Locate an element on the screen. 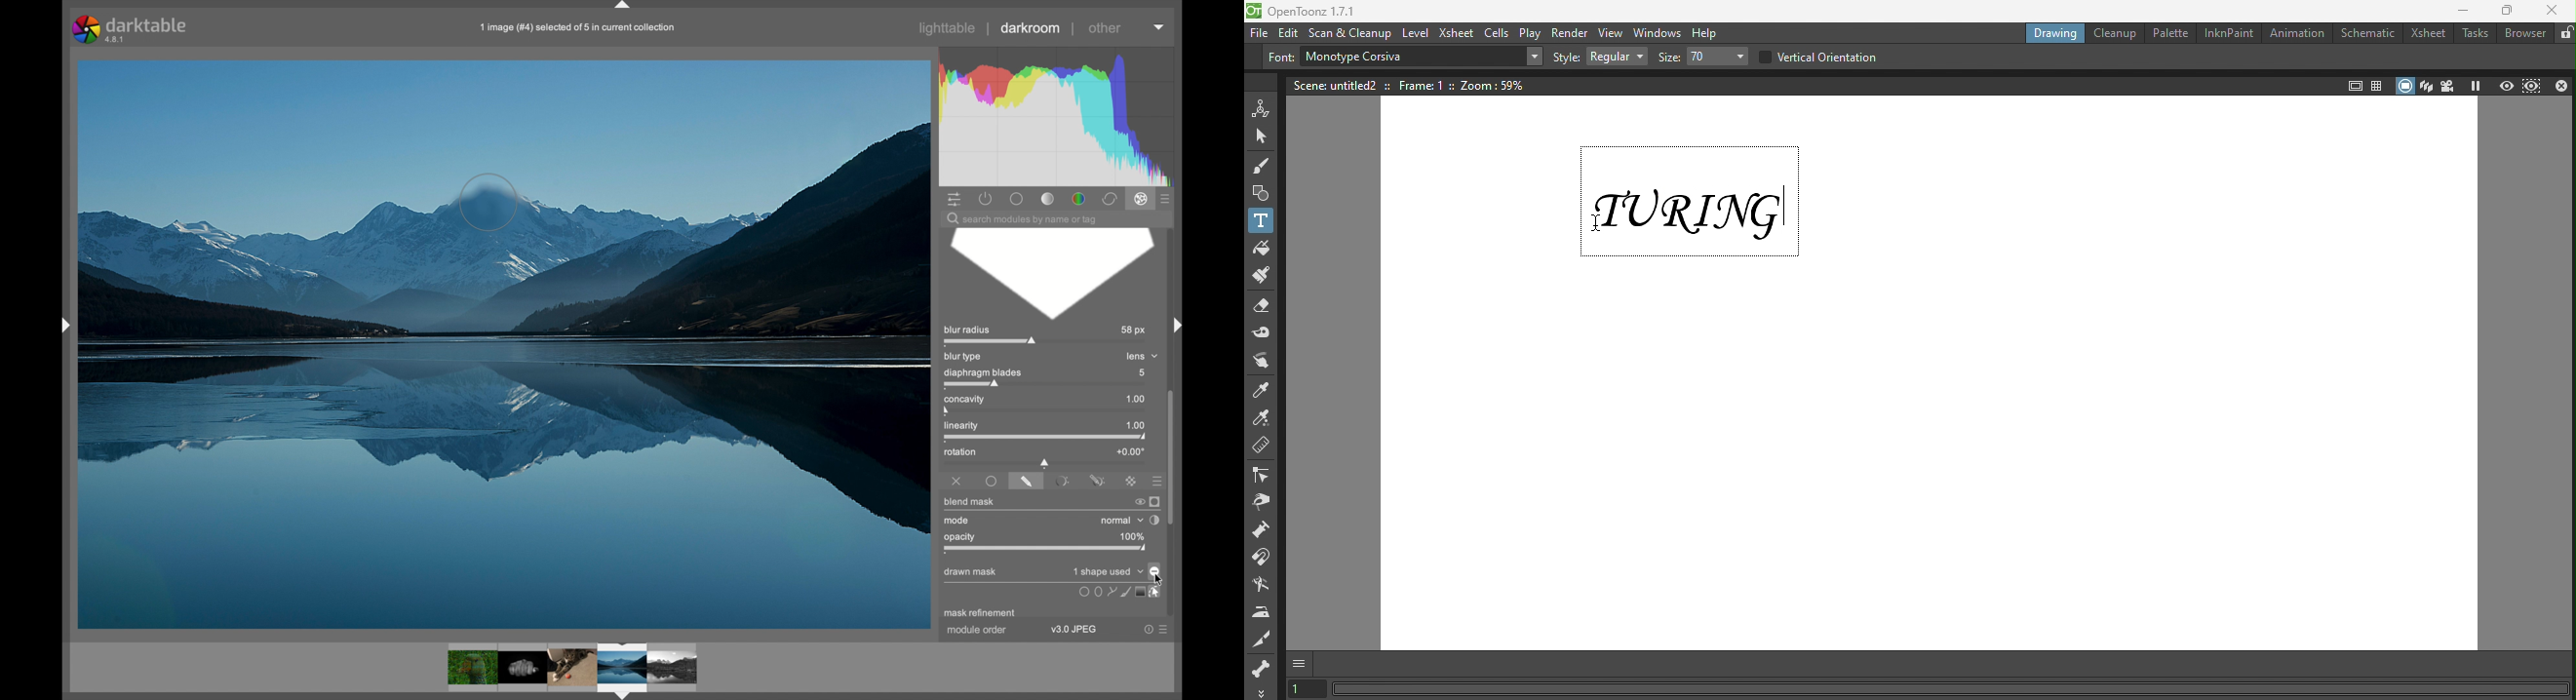 This screenshot has width=2576, height=700. Text tool is located at coordinates (1263, 220).